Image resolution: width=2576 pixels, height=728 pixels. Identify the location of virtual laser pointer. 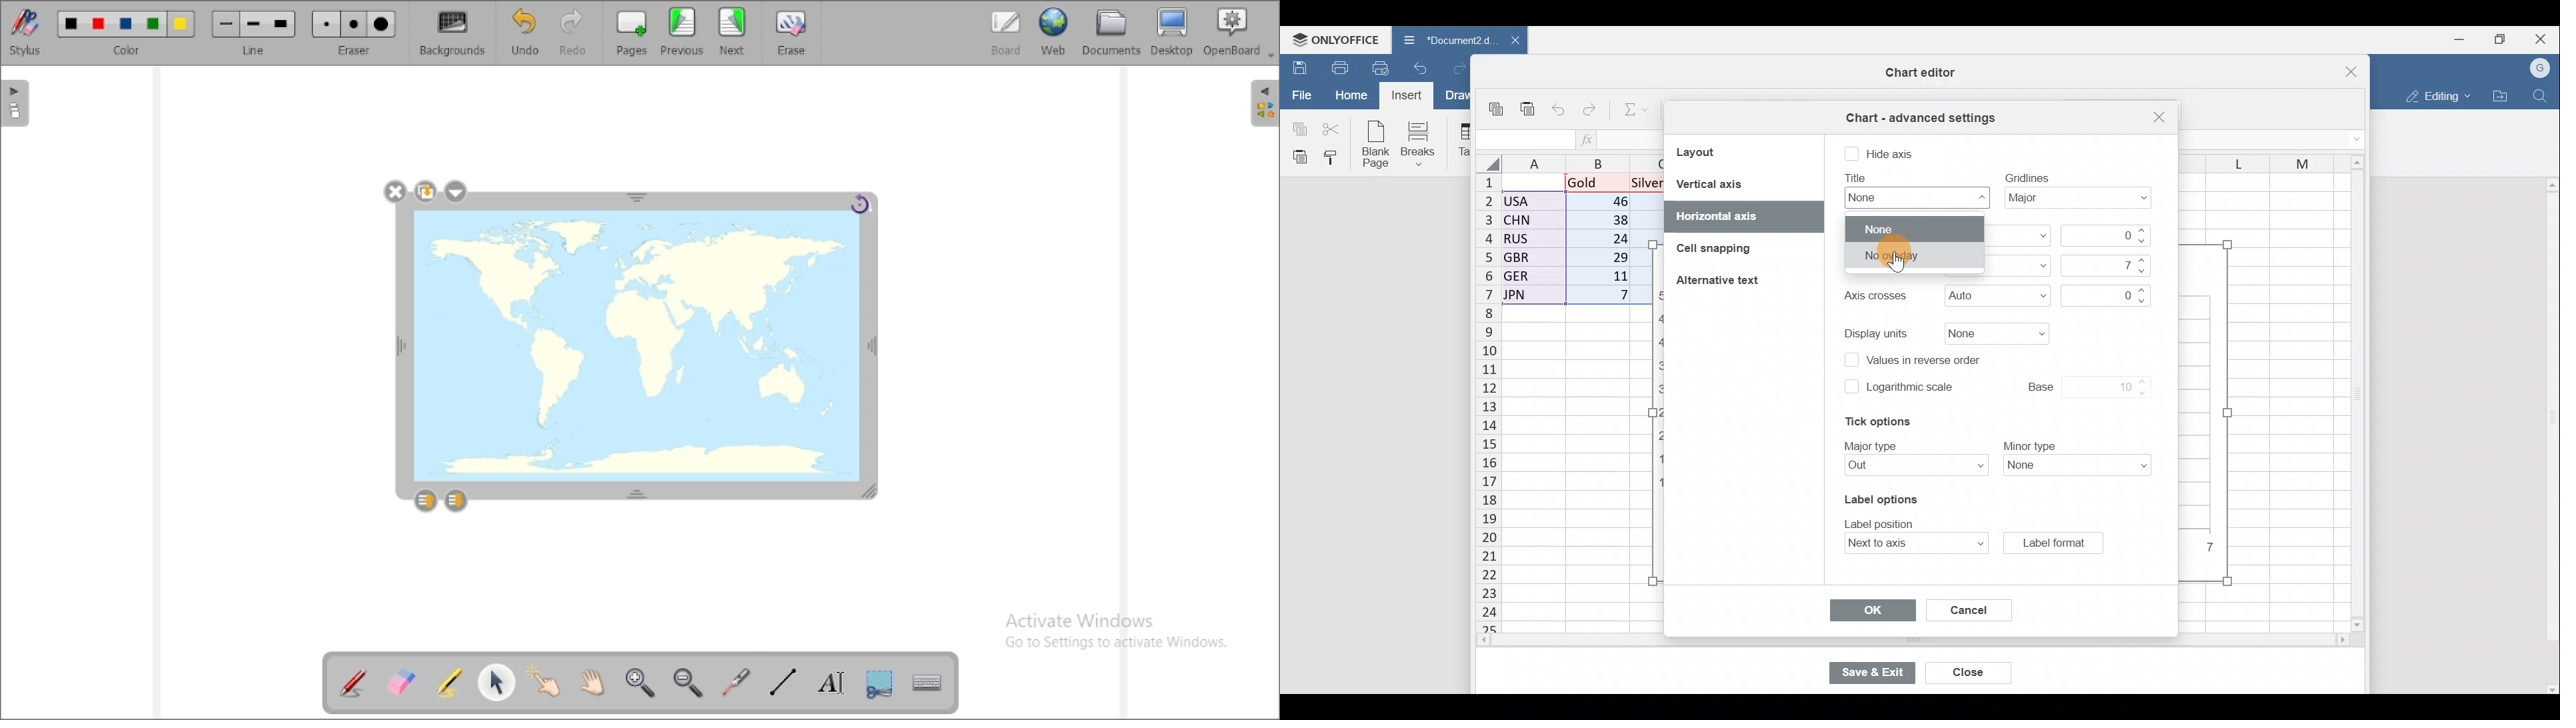
(737, 683).